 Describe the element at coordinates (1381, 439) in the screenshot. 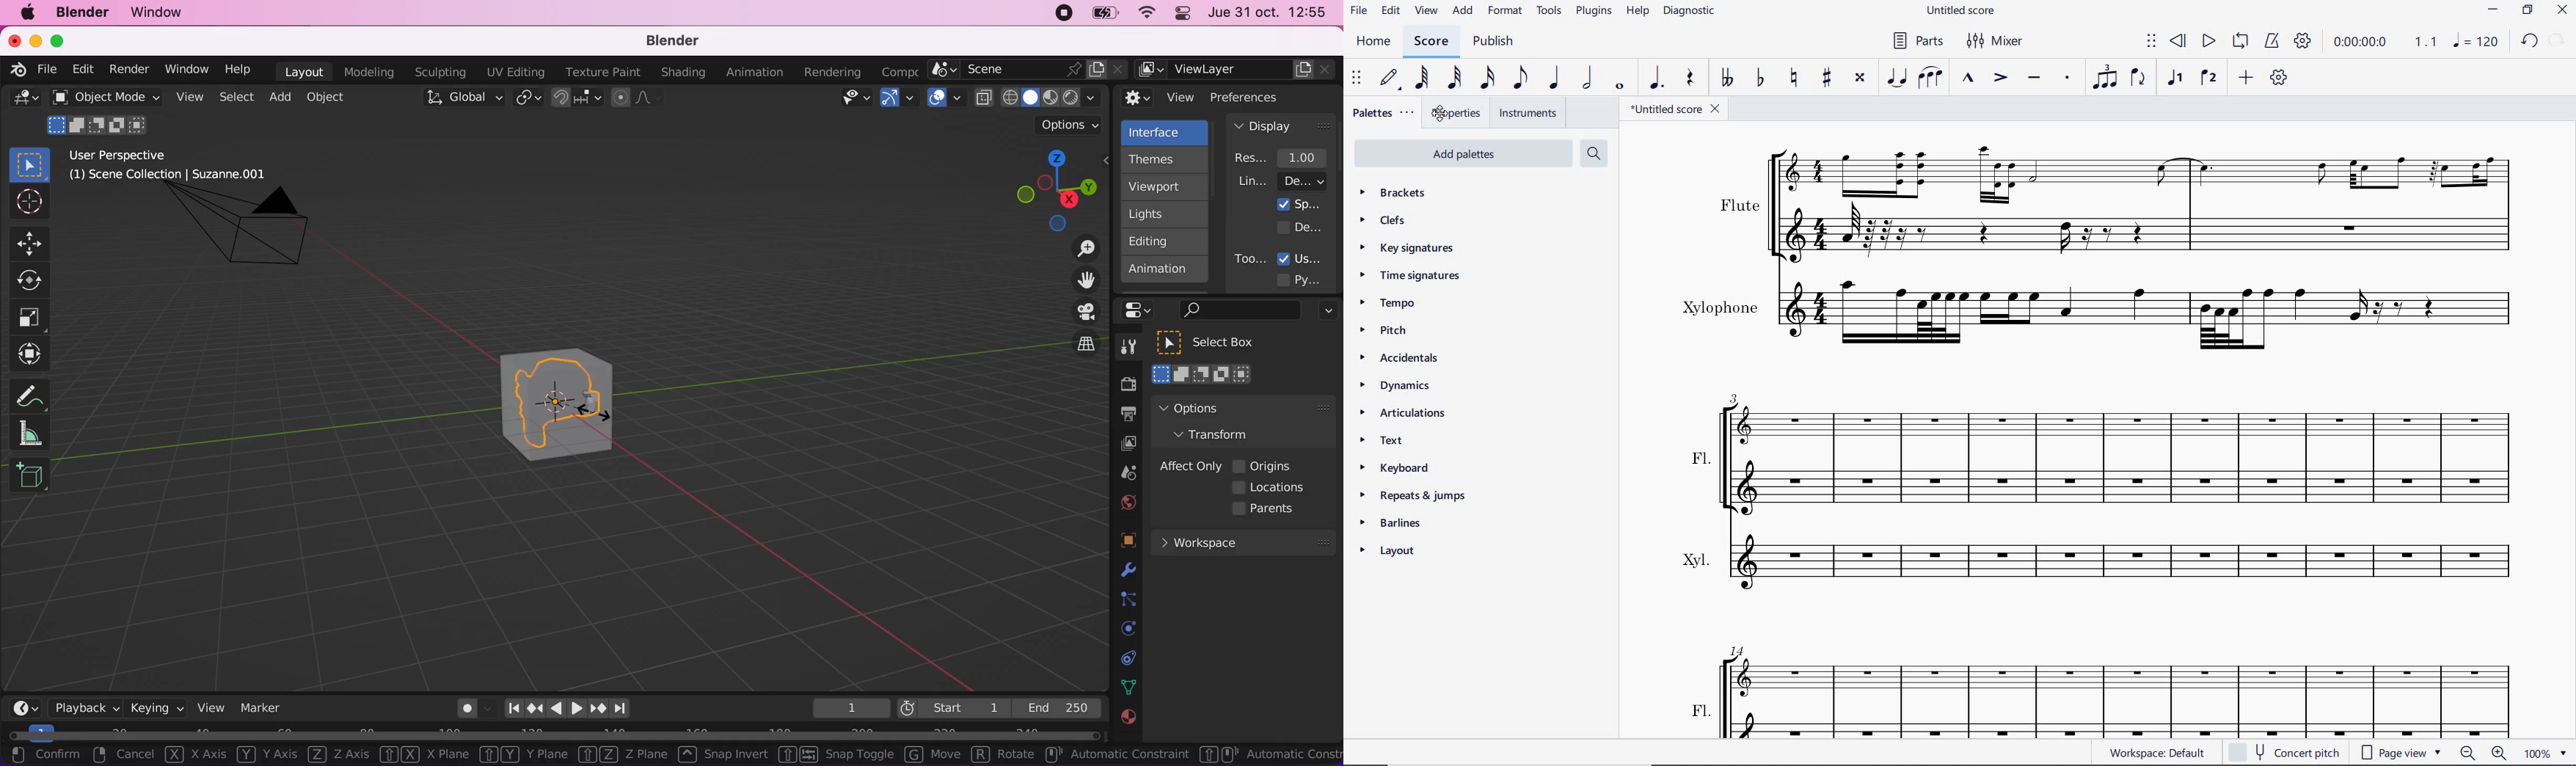

I see `text` at that location.